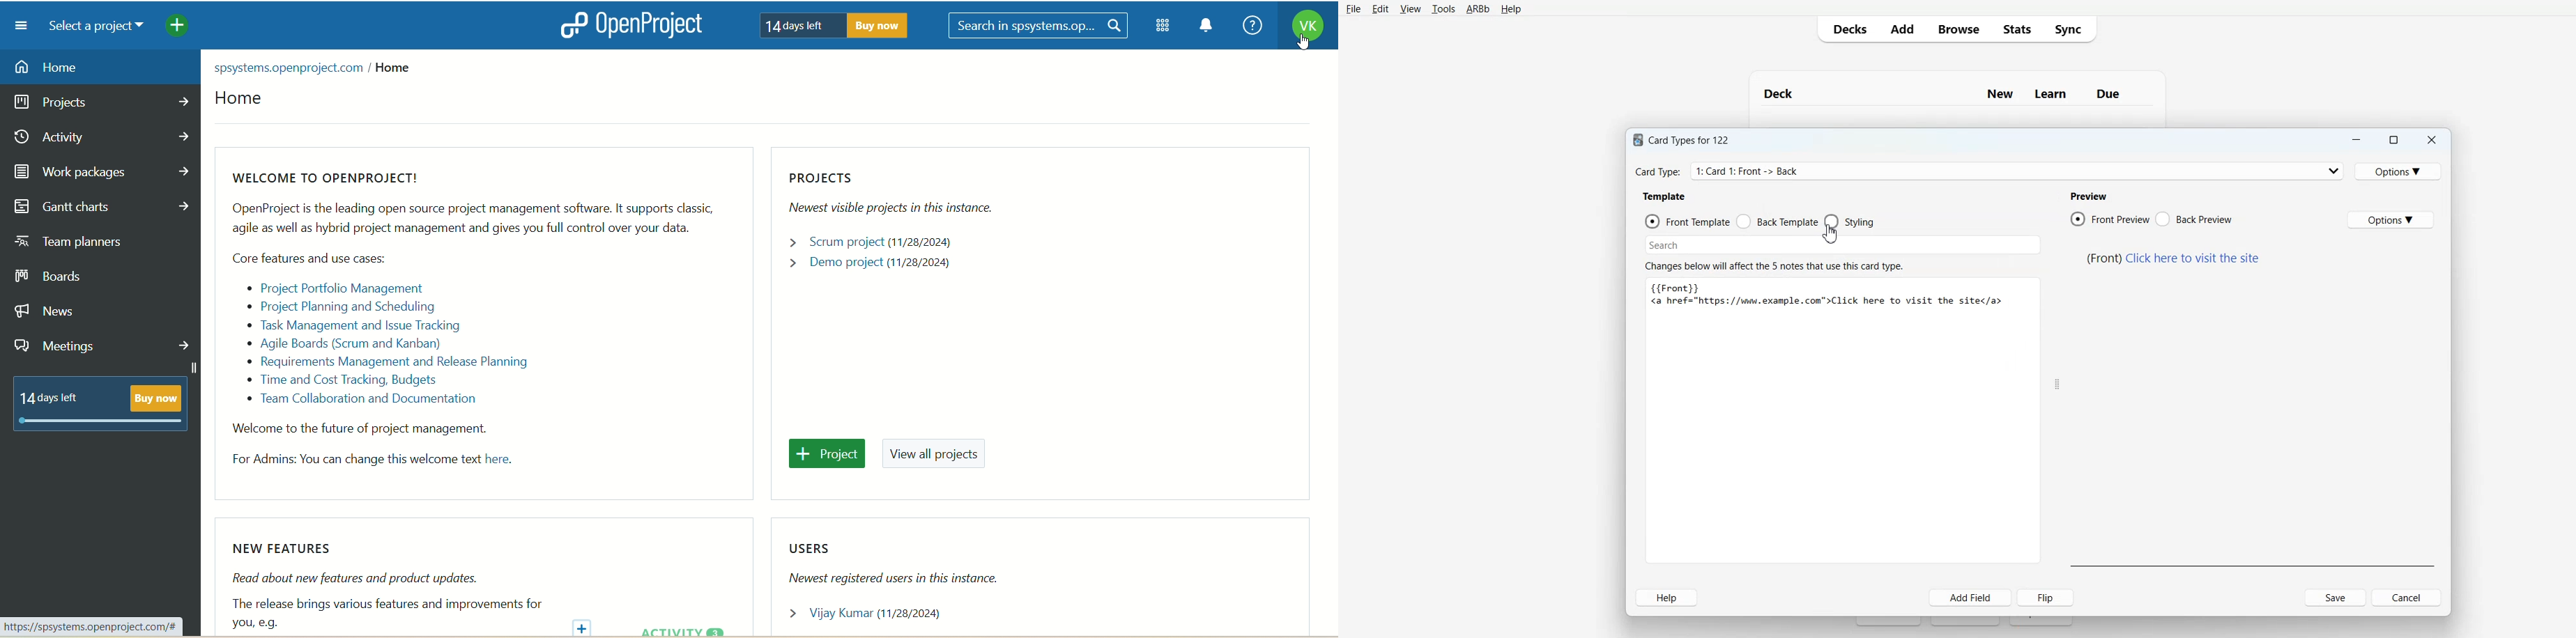  Describe the element at coordinates (2071, 28) in the screenshot. I see `Sync` at that location.